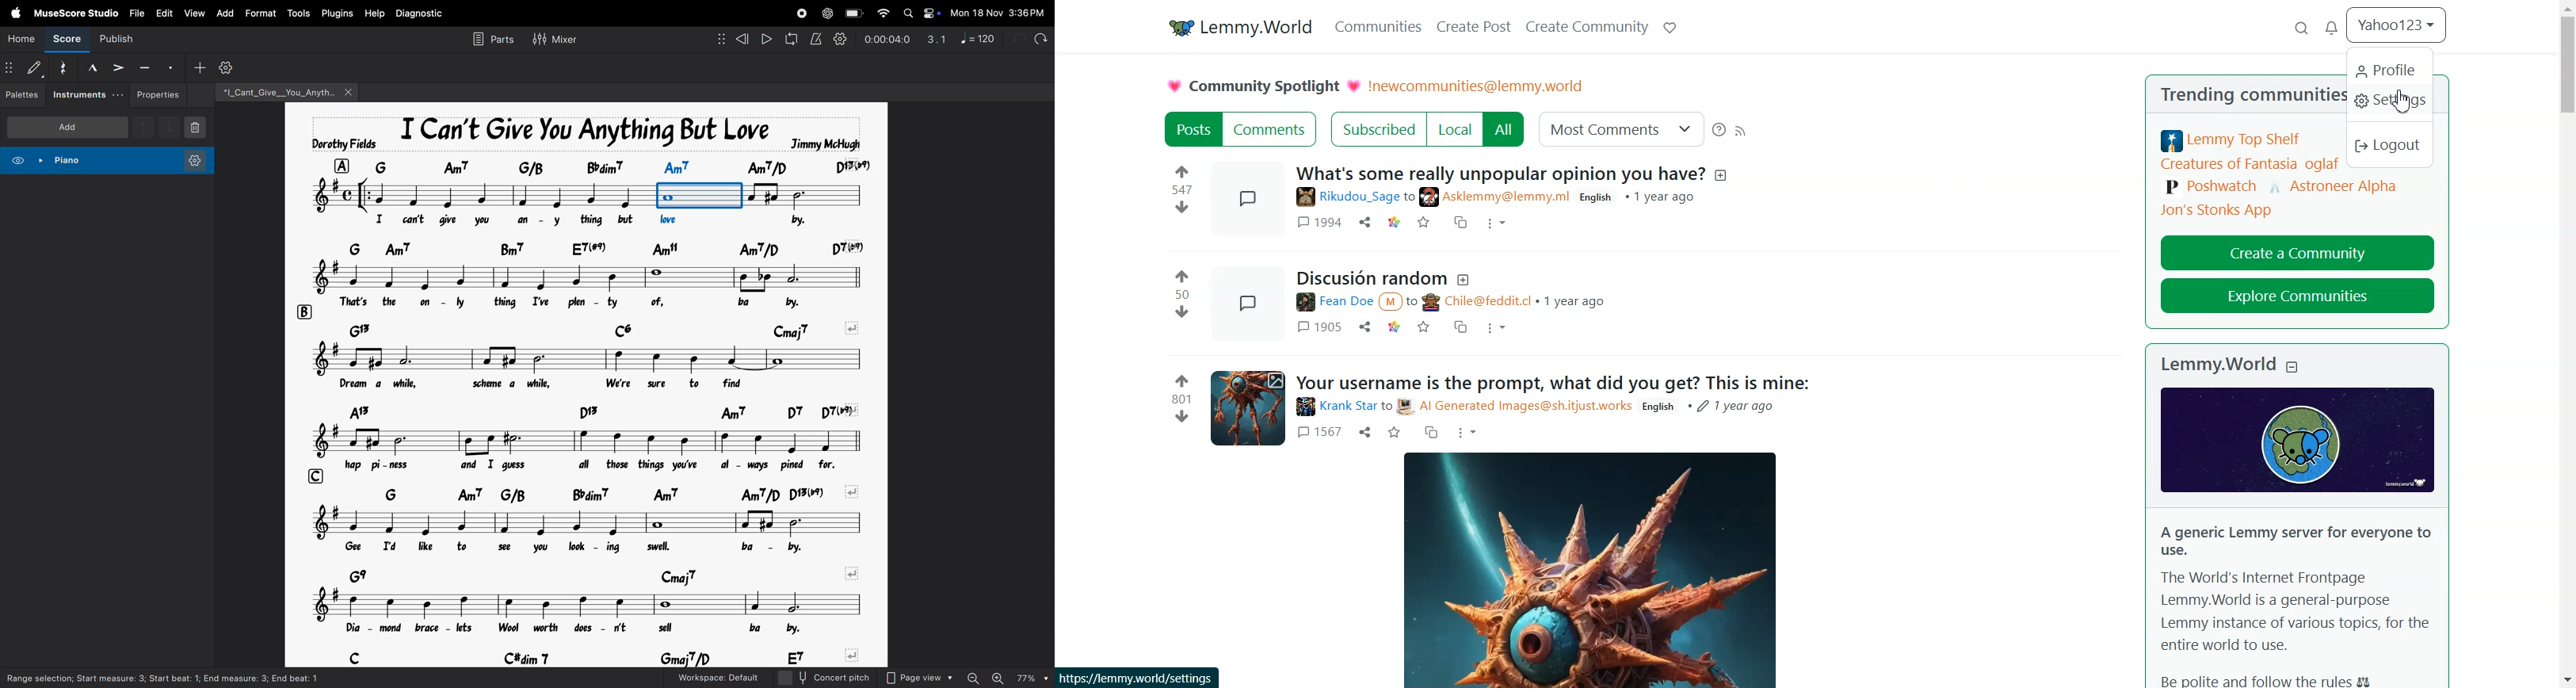  Describe the element at coordinates (1346, 197) in the screenshot. I see `Rikudou sage` at that location.